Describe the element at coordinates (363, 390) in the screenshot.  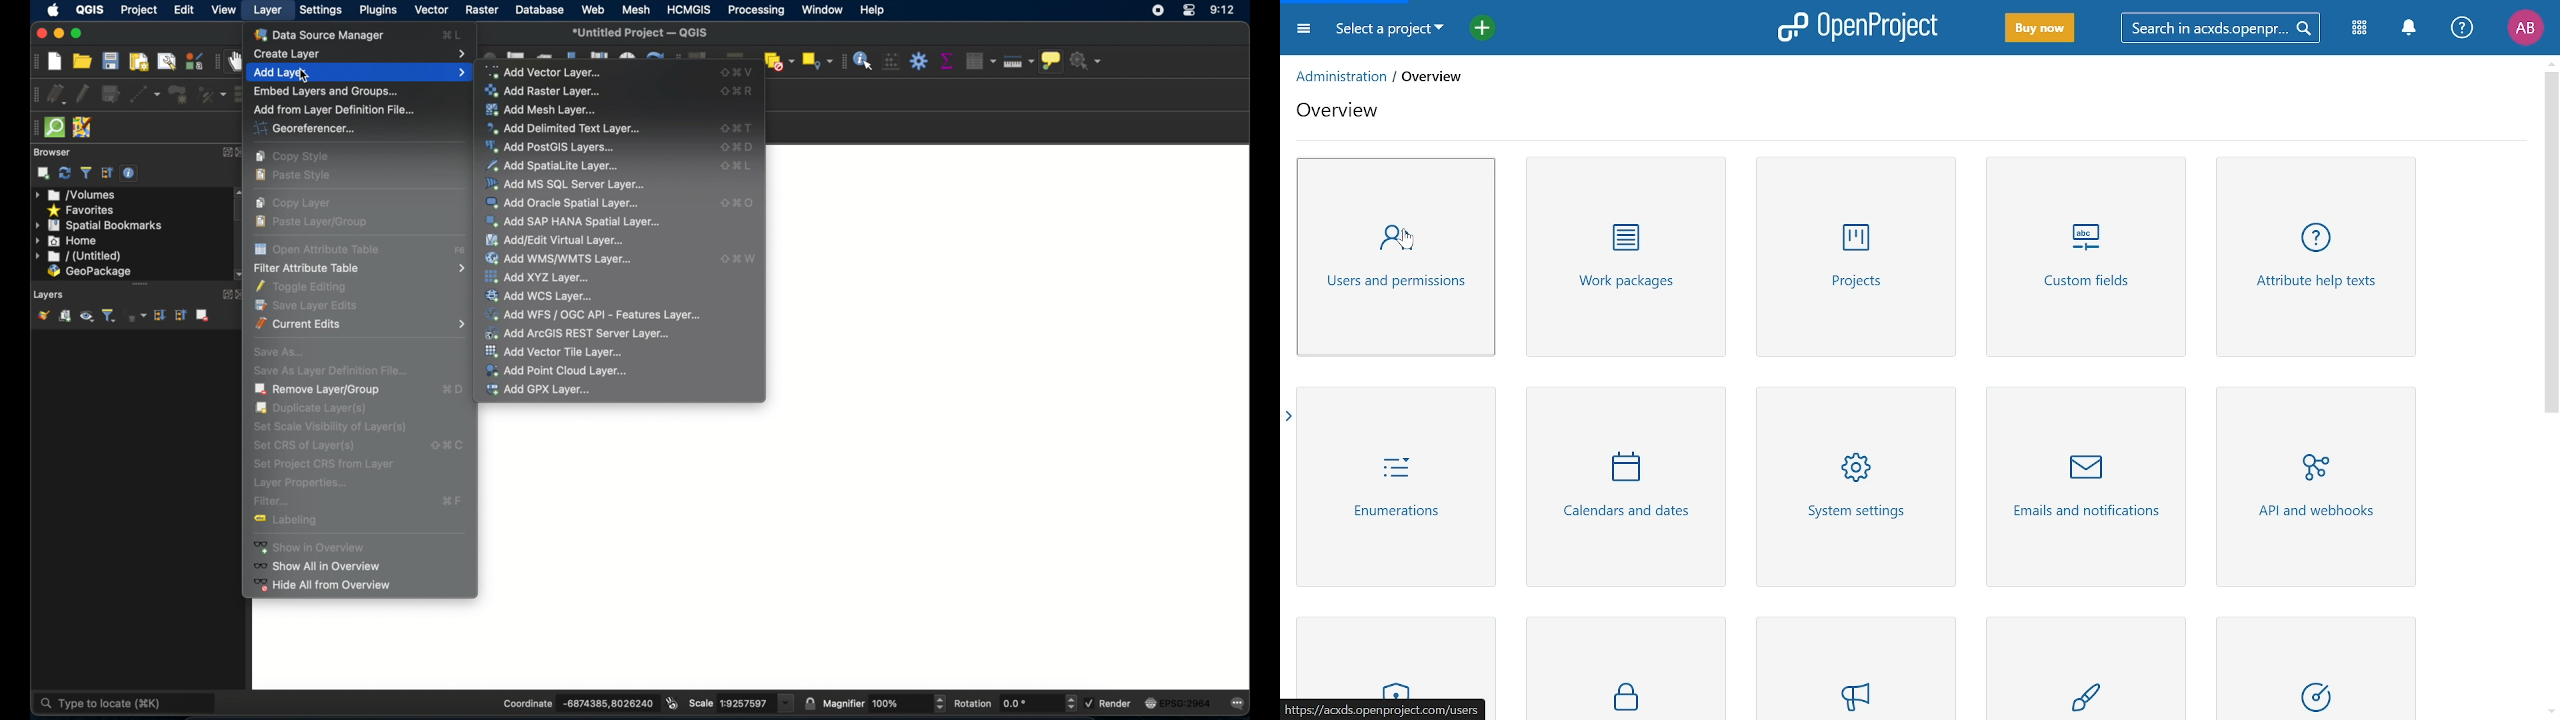
I see `Remove Layer/Group` at that location.